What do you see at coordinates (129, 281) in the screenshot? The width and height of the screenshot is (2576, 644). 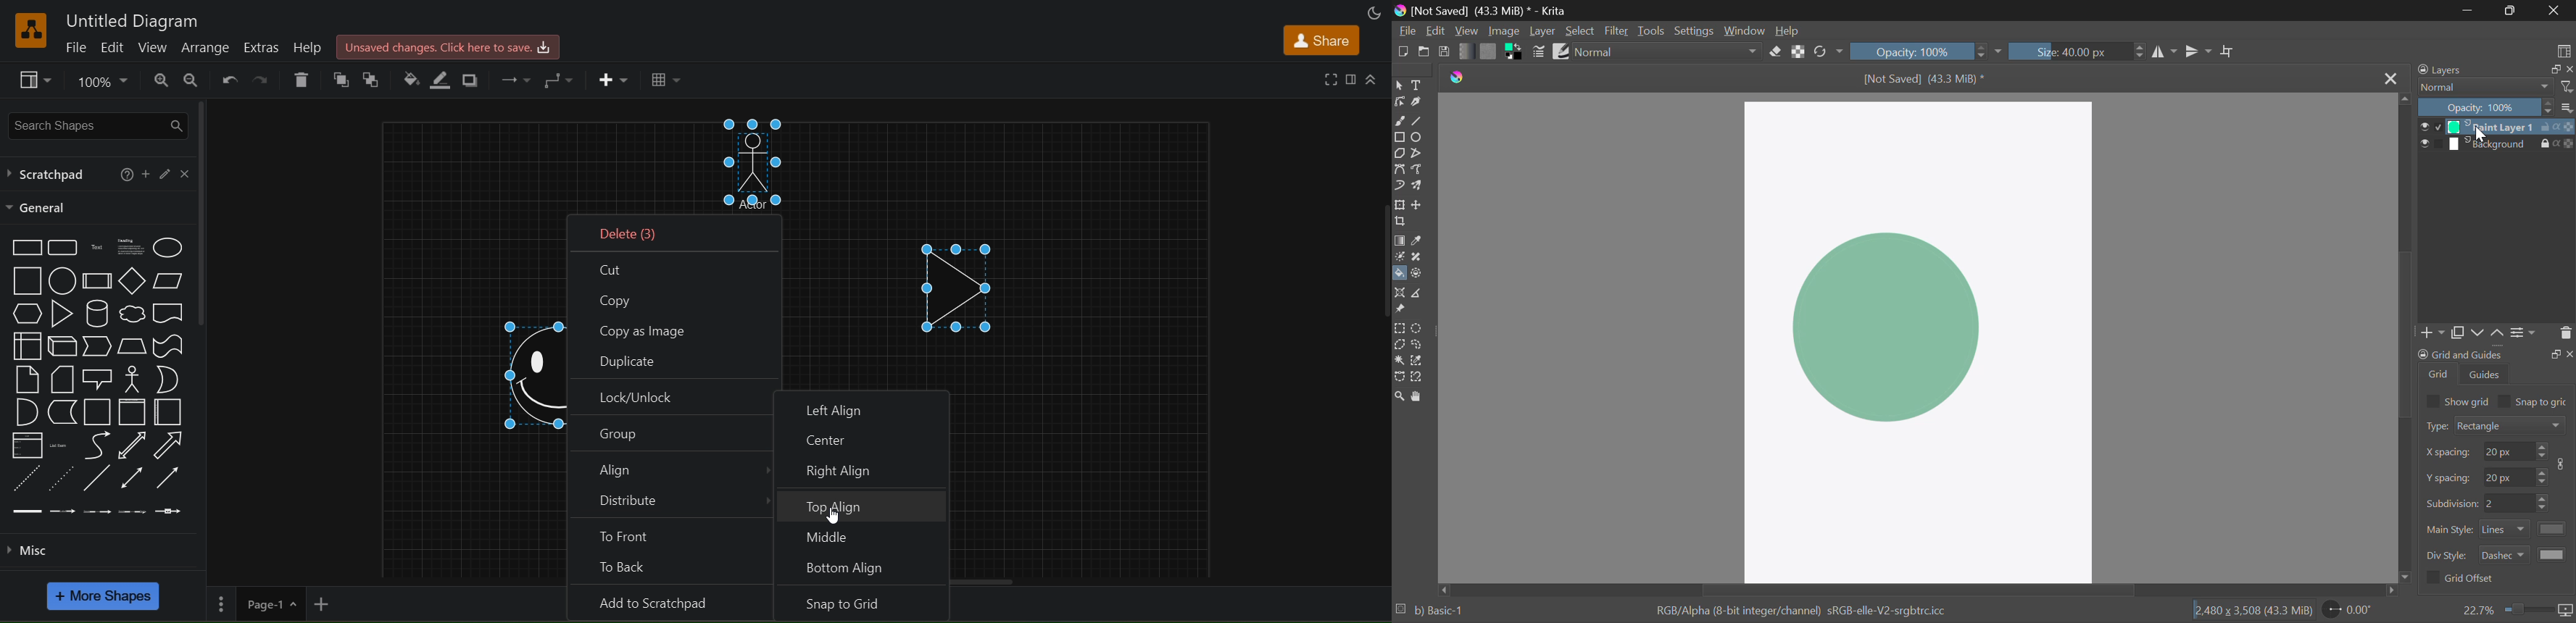 I see `diamond` at bounding box center [129, 281].